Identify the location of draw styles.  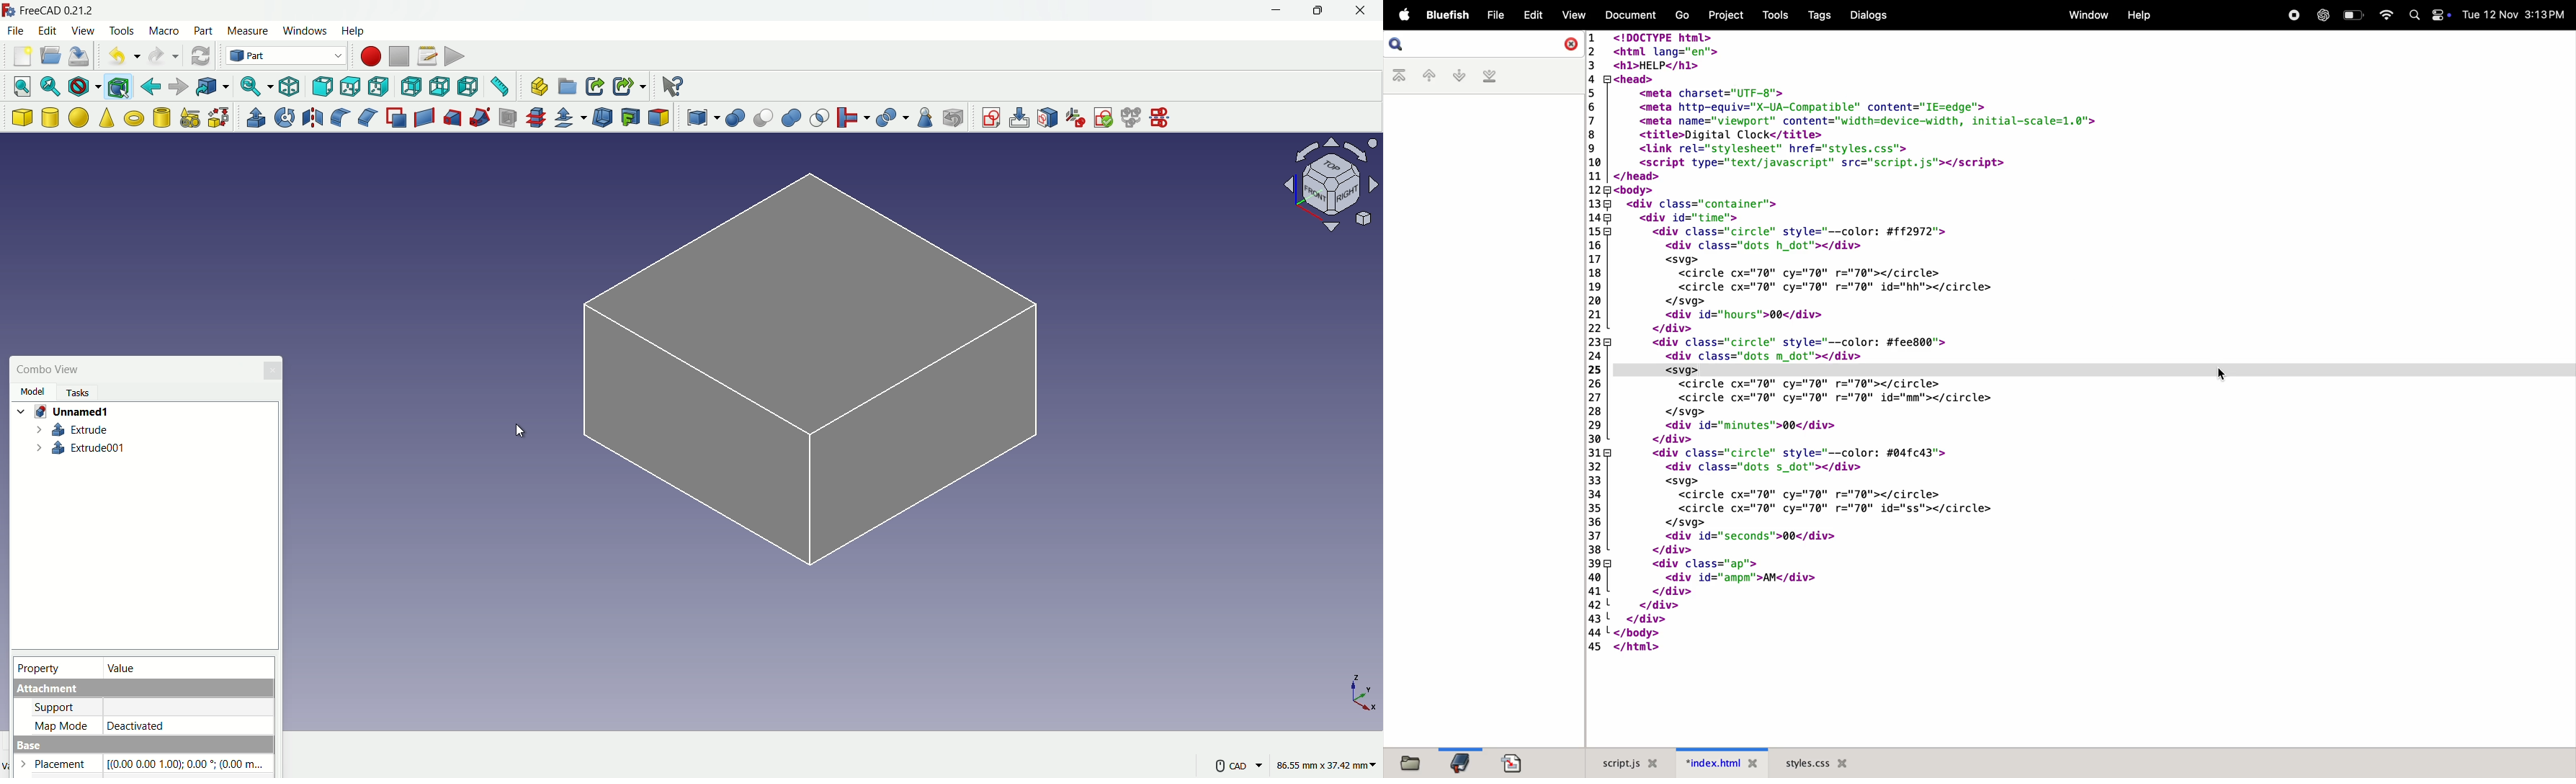
(86, 87).